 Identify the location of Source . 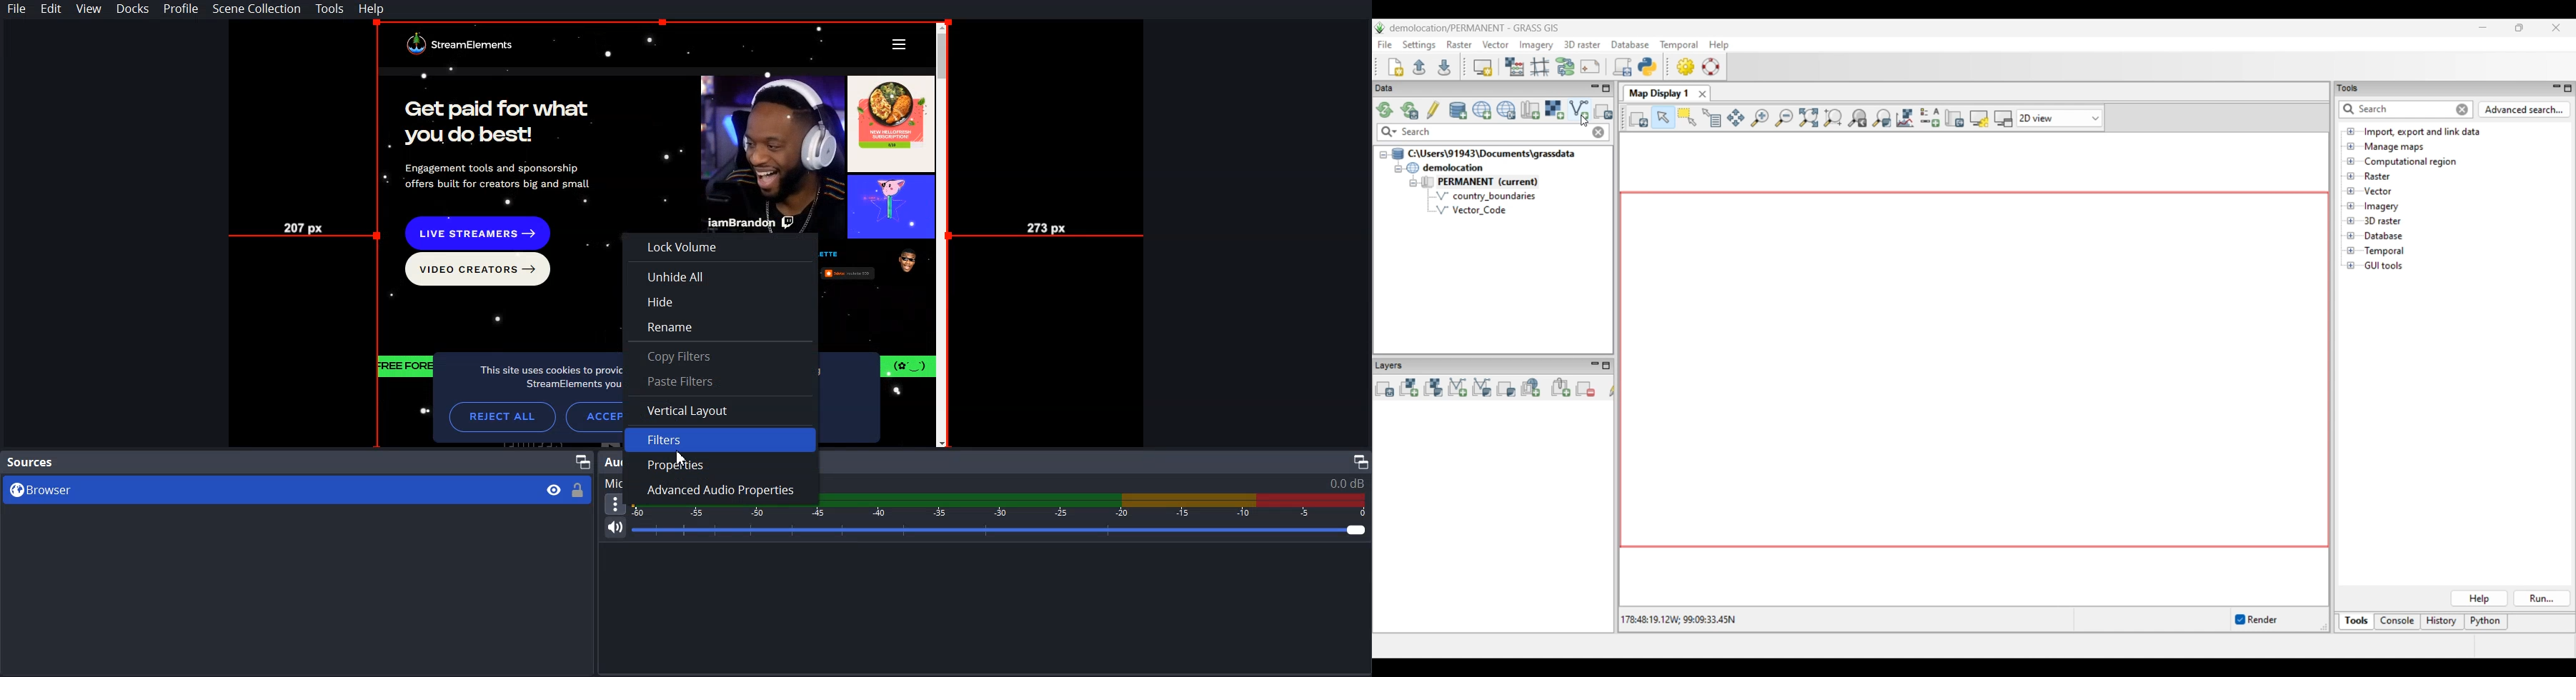
(32, 461).